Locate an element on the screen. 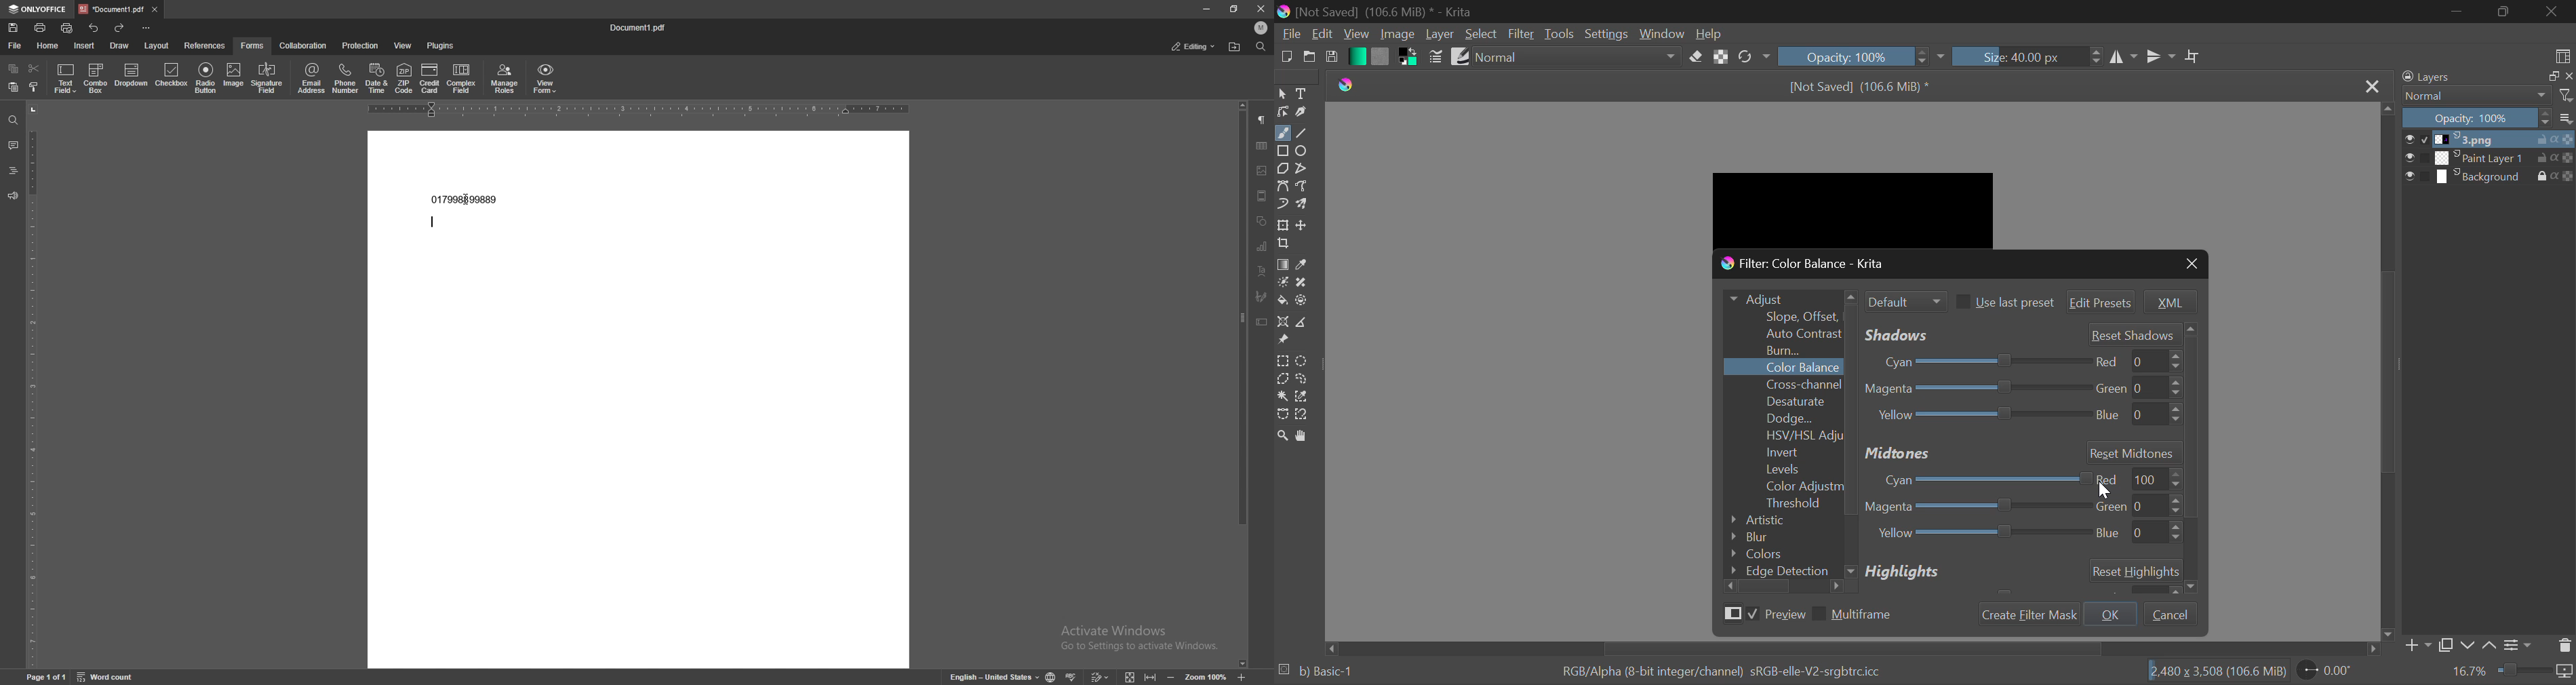 This screenshot has height=700, width=2576. Desaturate is located at coordinates (1782, 402).